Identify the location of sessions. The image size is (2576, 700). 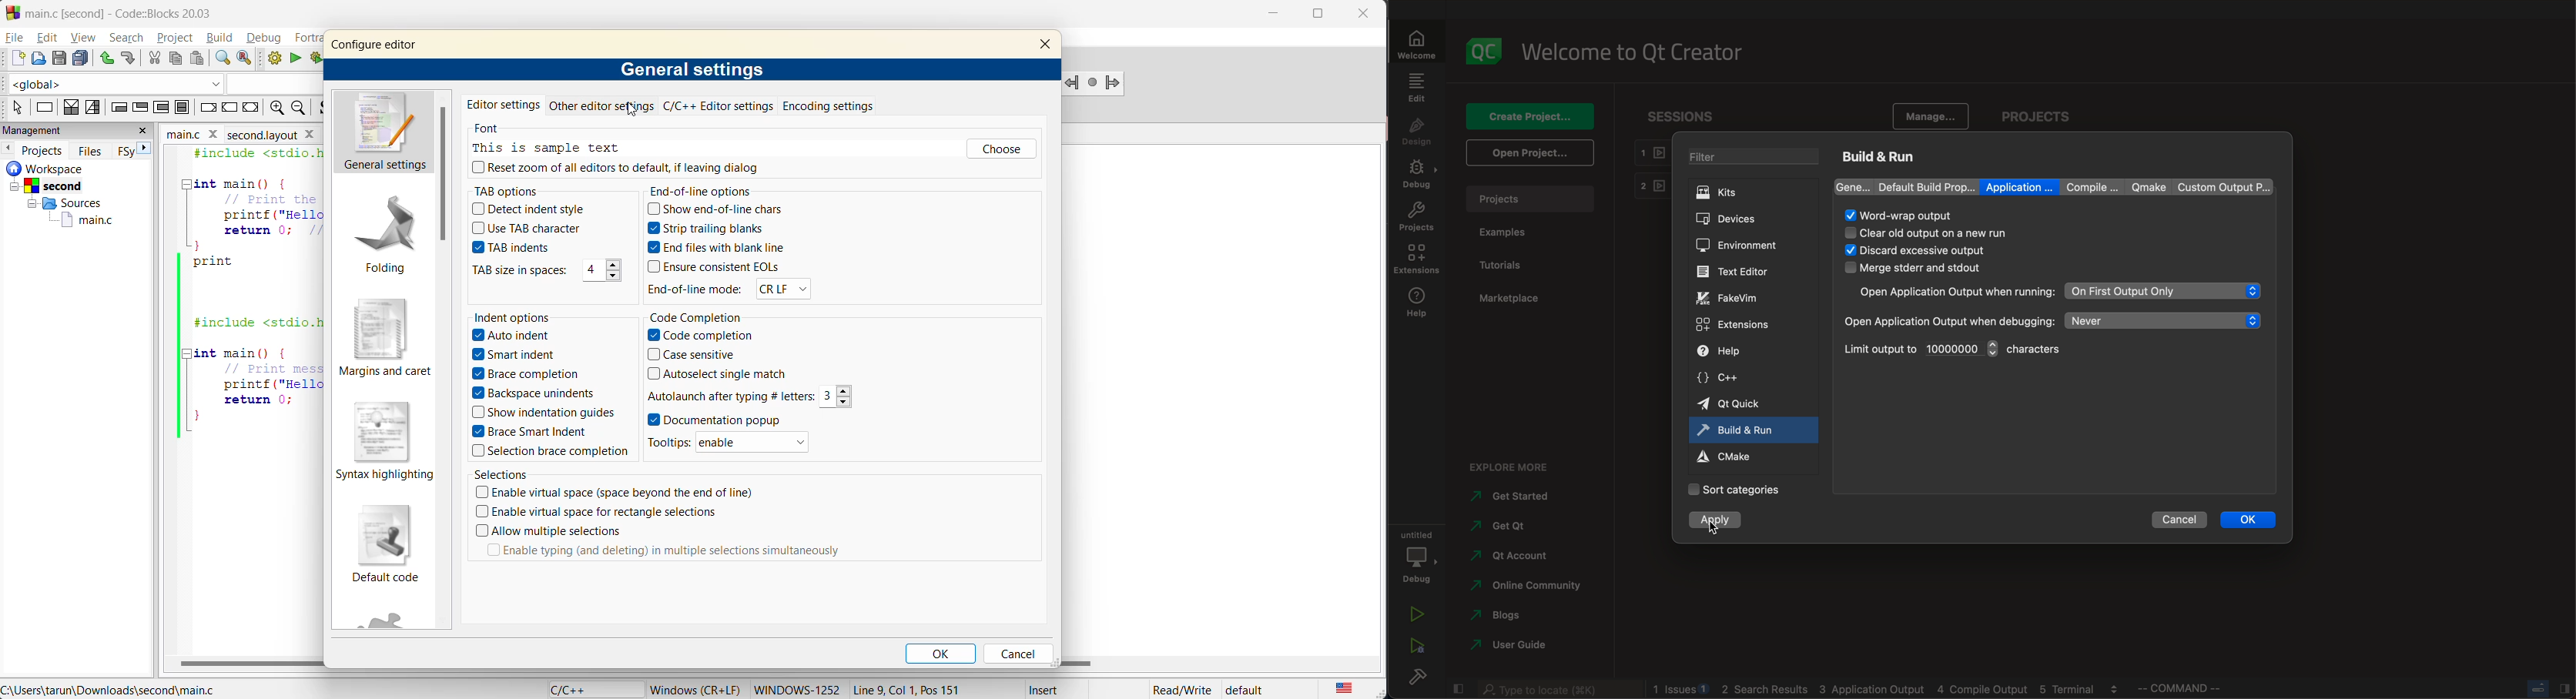
(1687, 115).